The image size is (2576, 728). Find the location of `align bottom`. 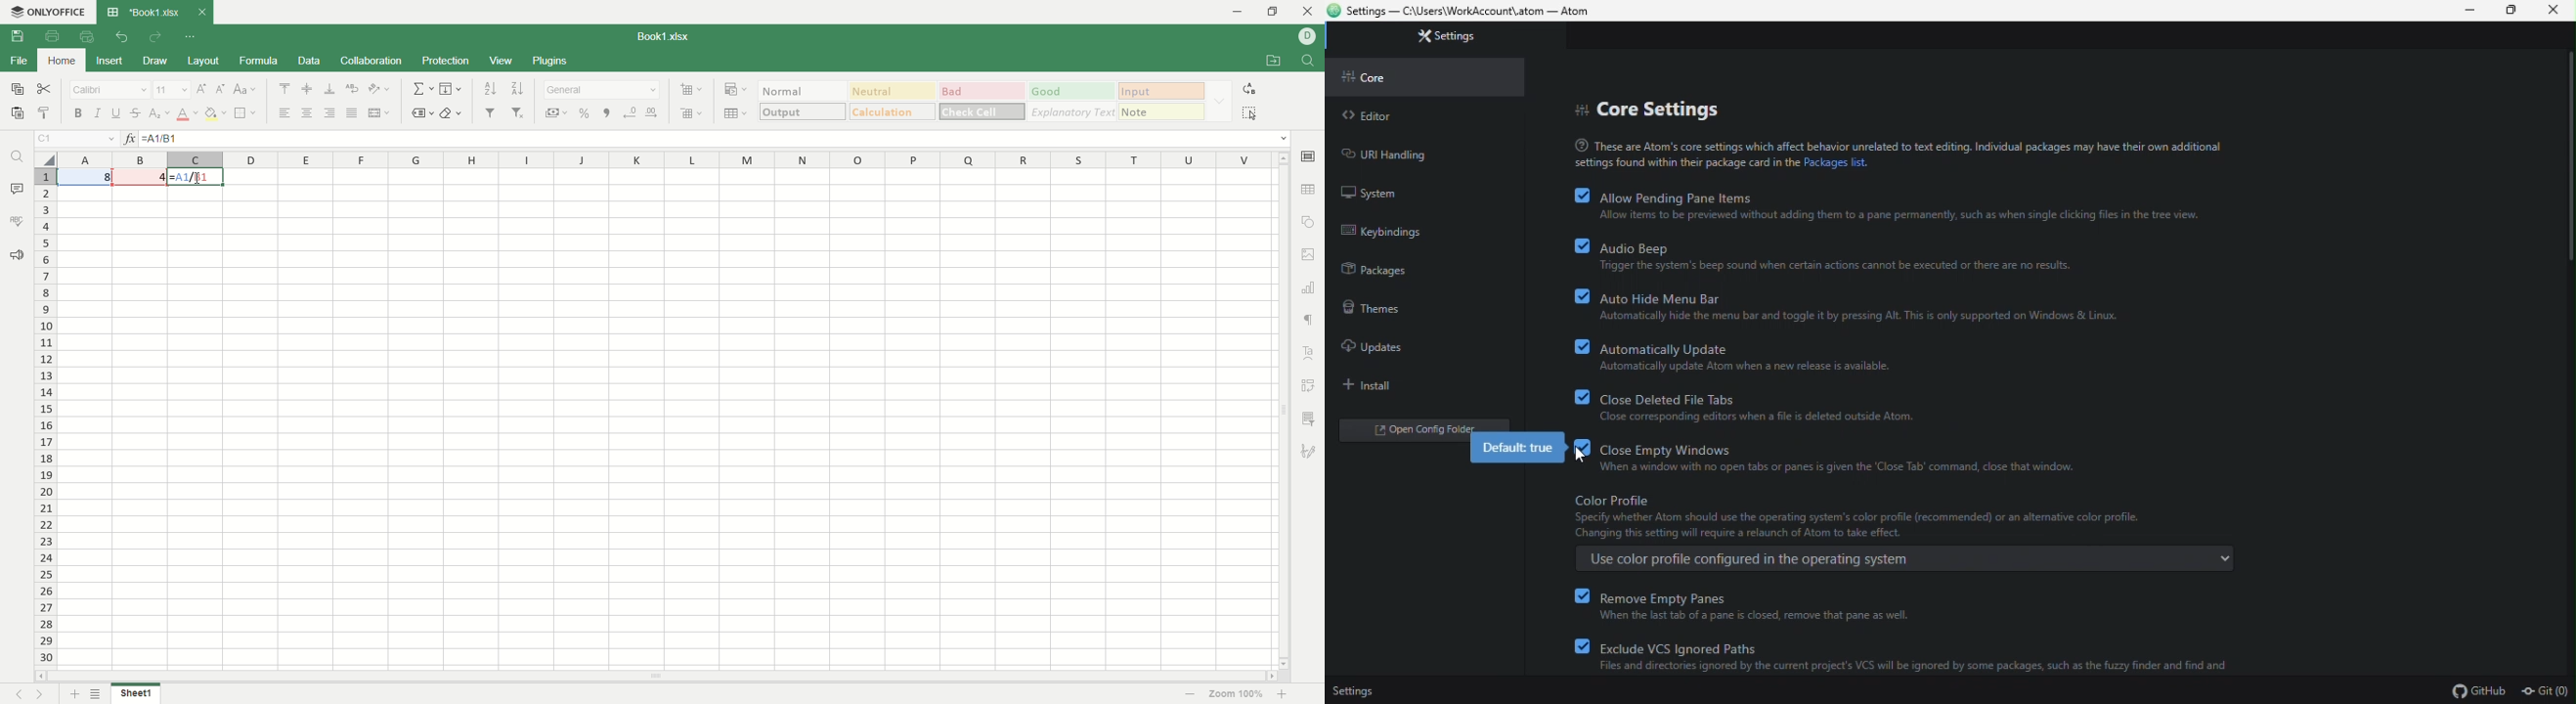

align bottom is located at coordinates (330, 88).